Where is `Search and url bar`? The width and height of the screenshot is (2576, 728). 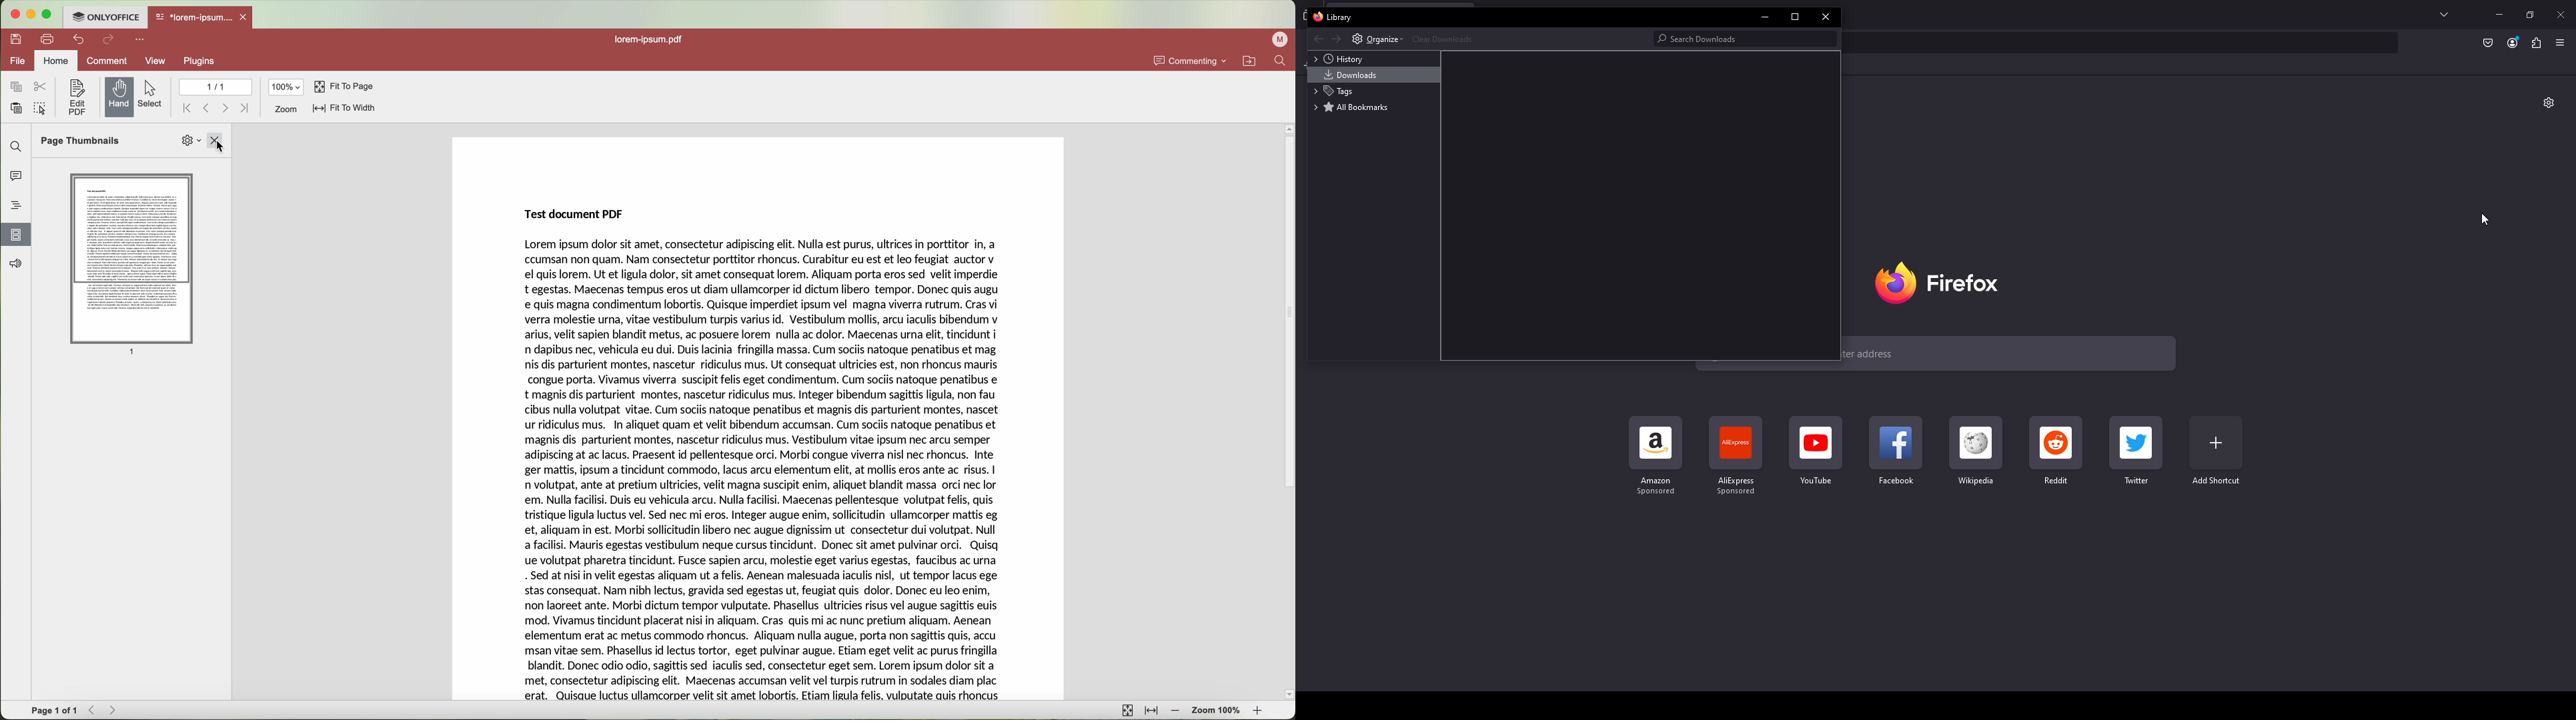 Search and url bar is located at coordinates (2122, 43).